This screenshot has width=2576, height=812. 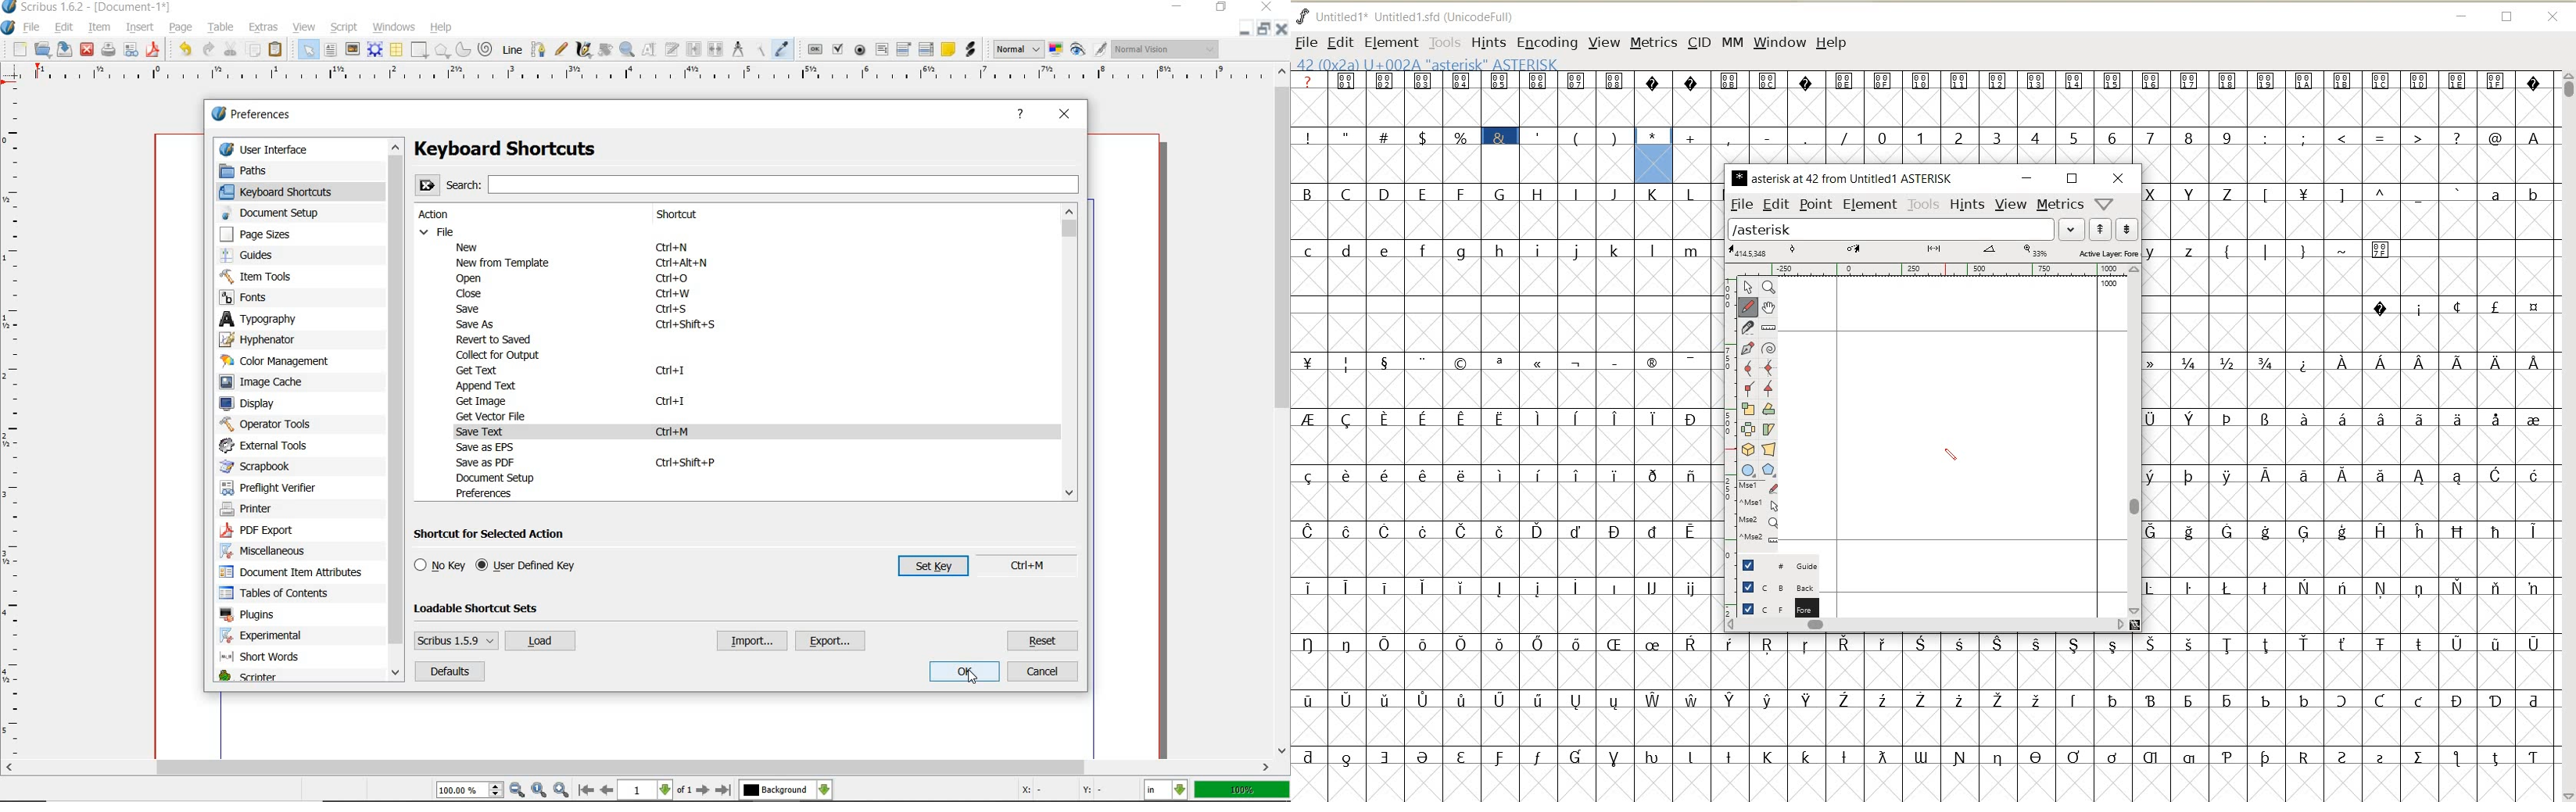 What do you see at coordinates (1037, 566) in the screenshot?
I see `ctrl + M` at bounding box center [1037, 566].